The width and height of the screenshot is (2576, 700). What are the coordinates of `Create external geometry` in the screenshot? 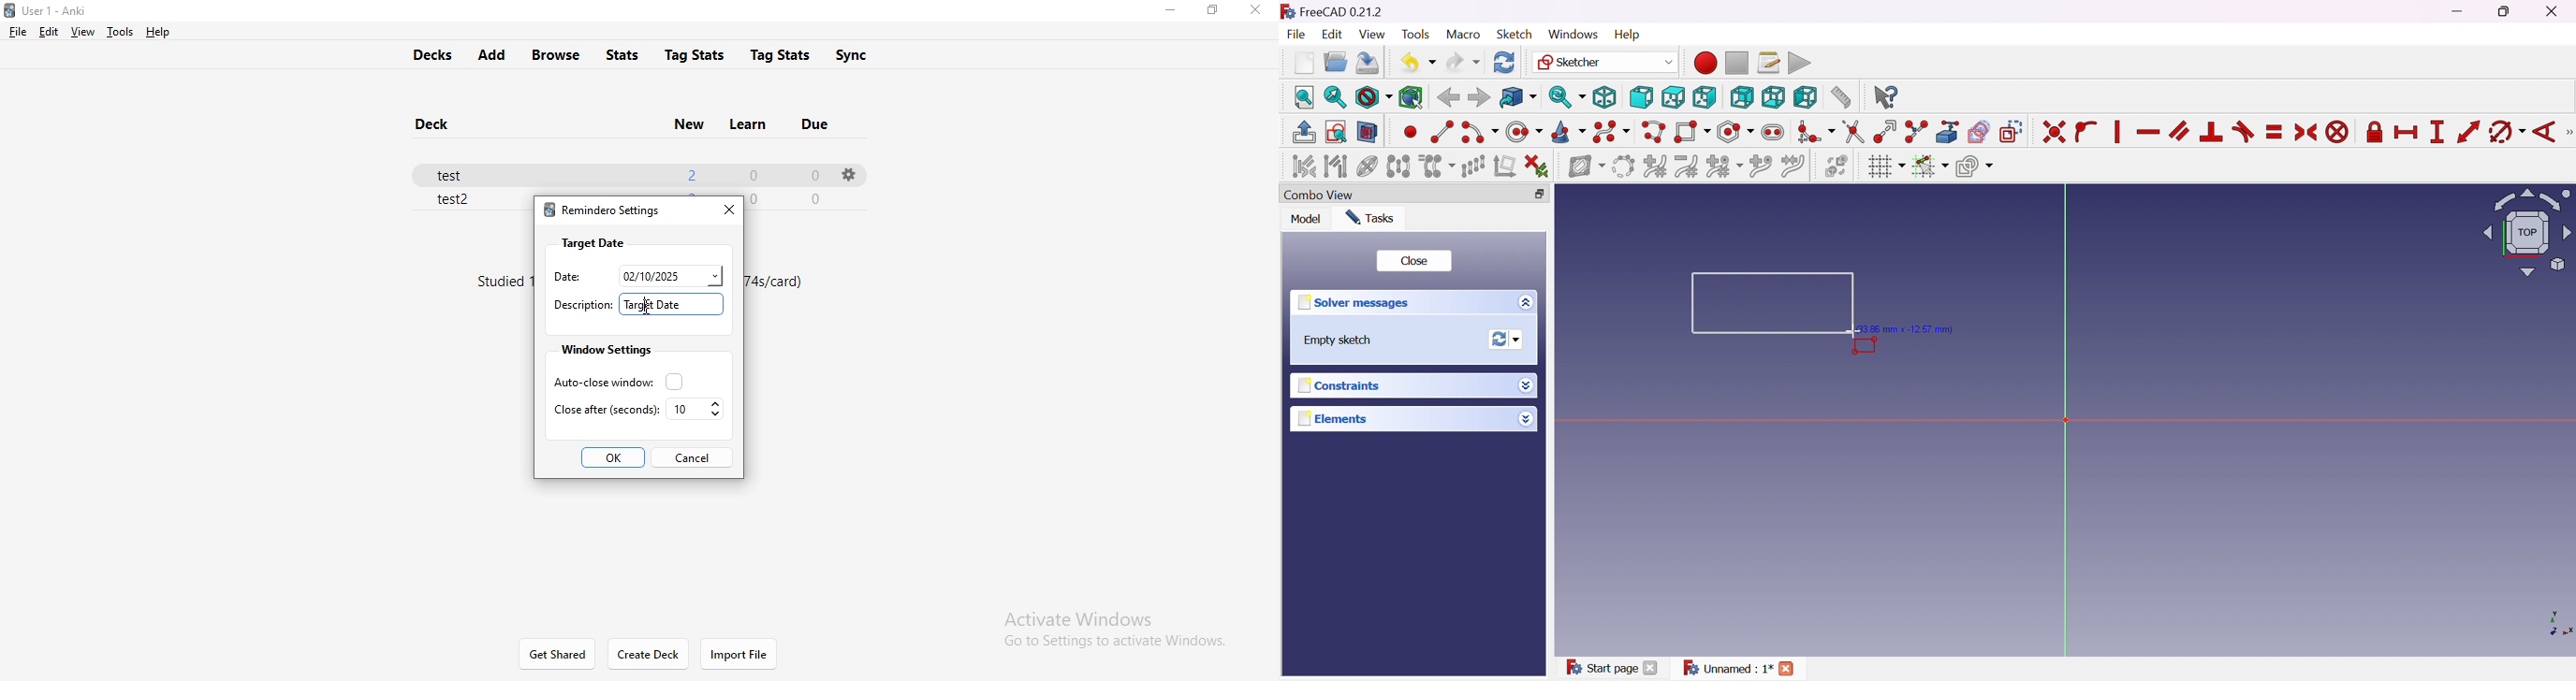 It's located at (1948, 132).